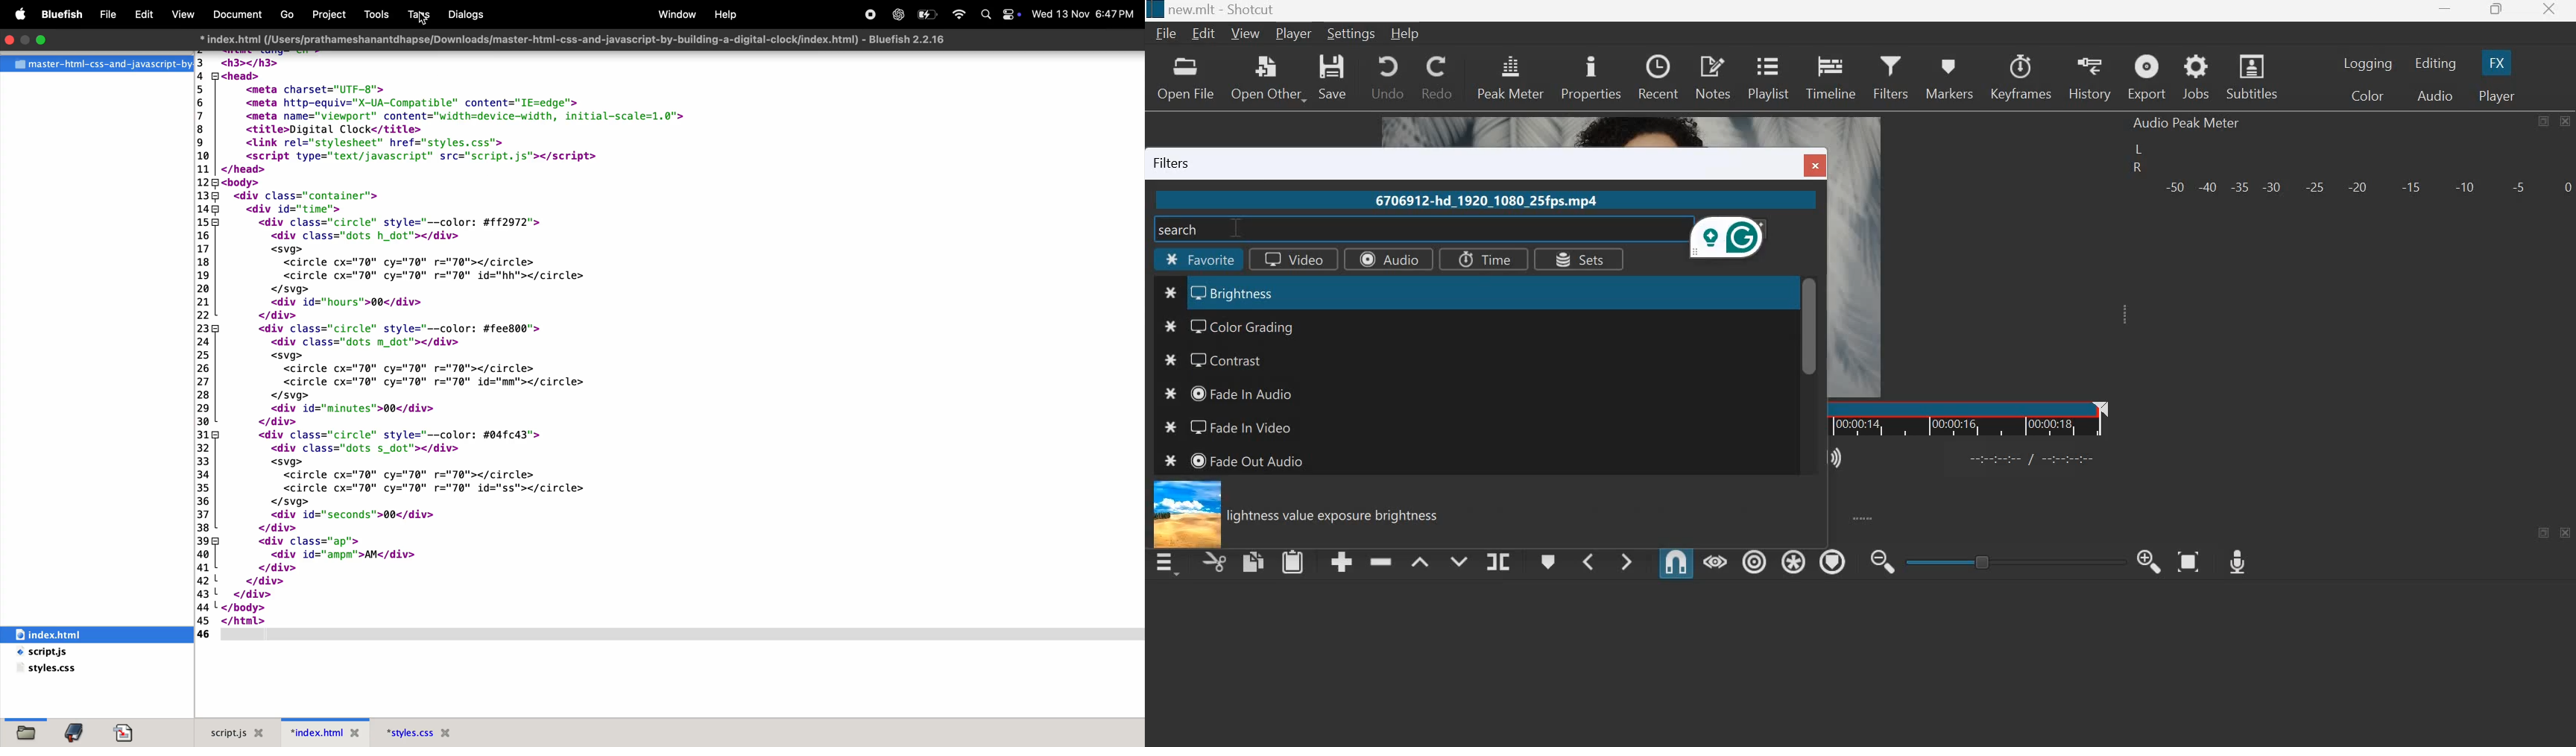  I want to click on Apple menu, so click(22, 14).